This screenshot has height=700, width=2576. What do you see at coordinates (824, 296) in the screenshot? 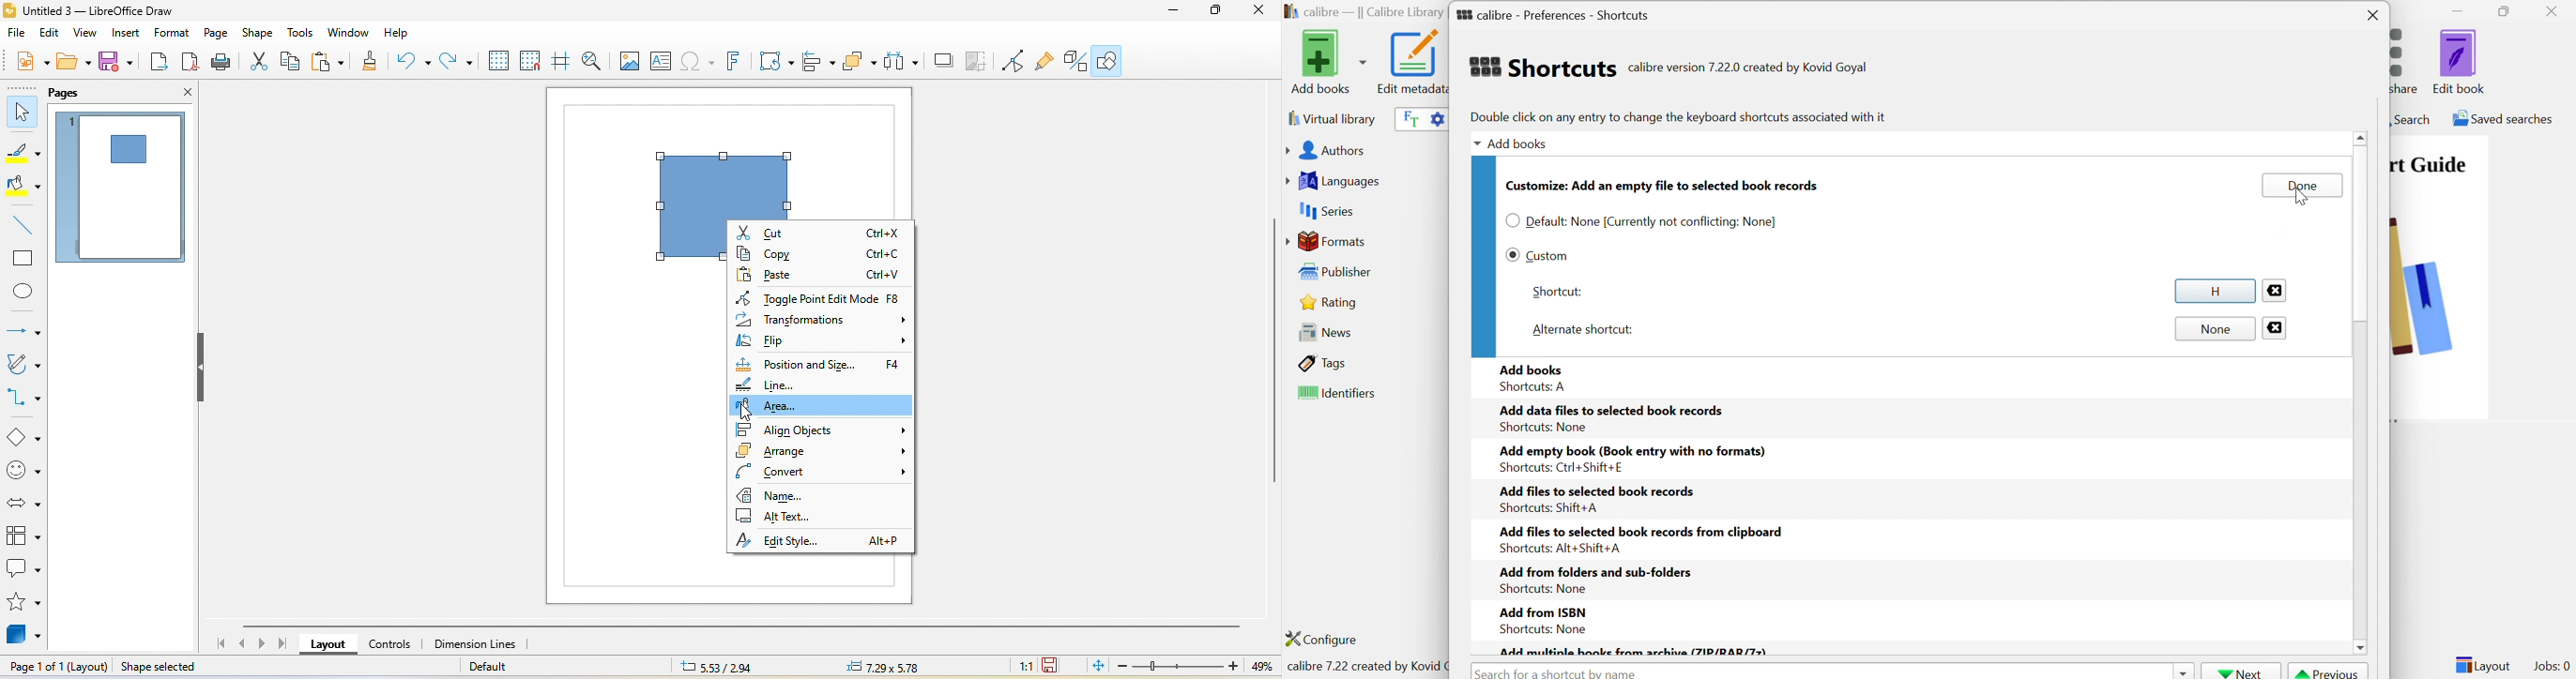
I see `toggle point edit mode` at bounding box center [824, 296].